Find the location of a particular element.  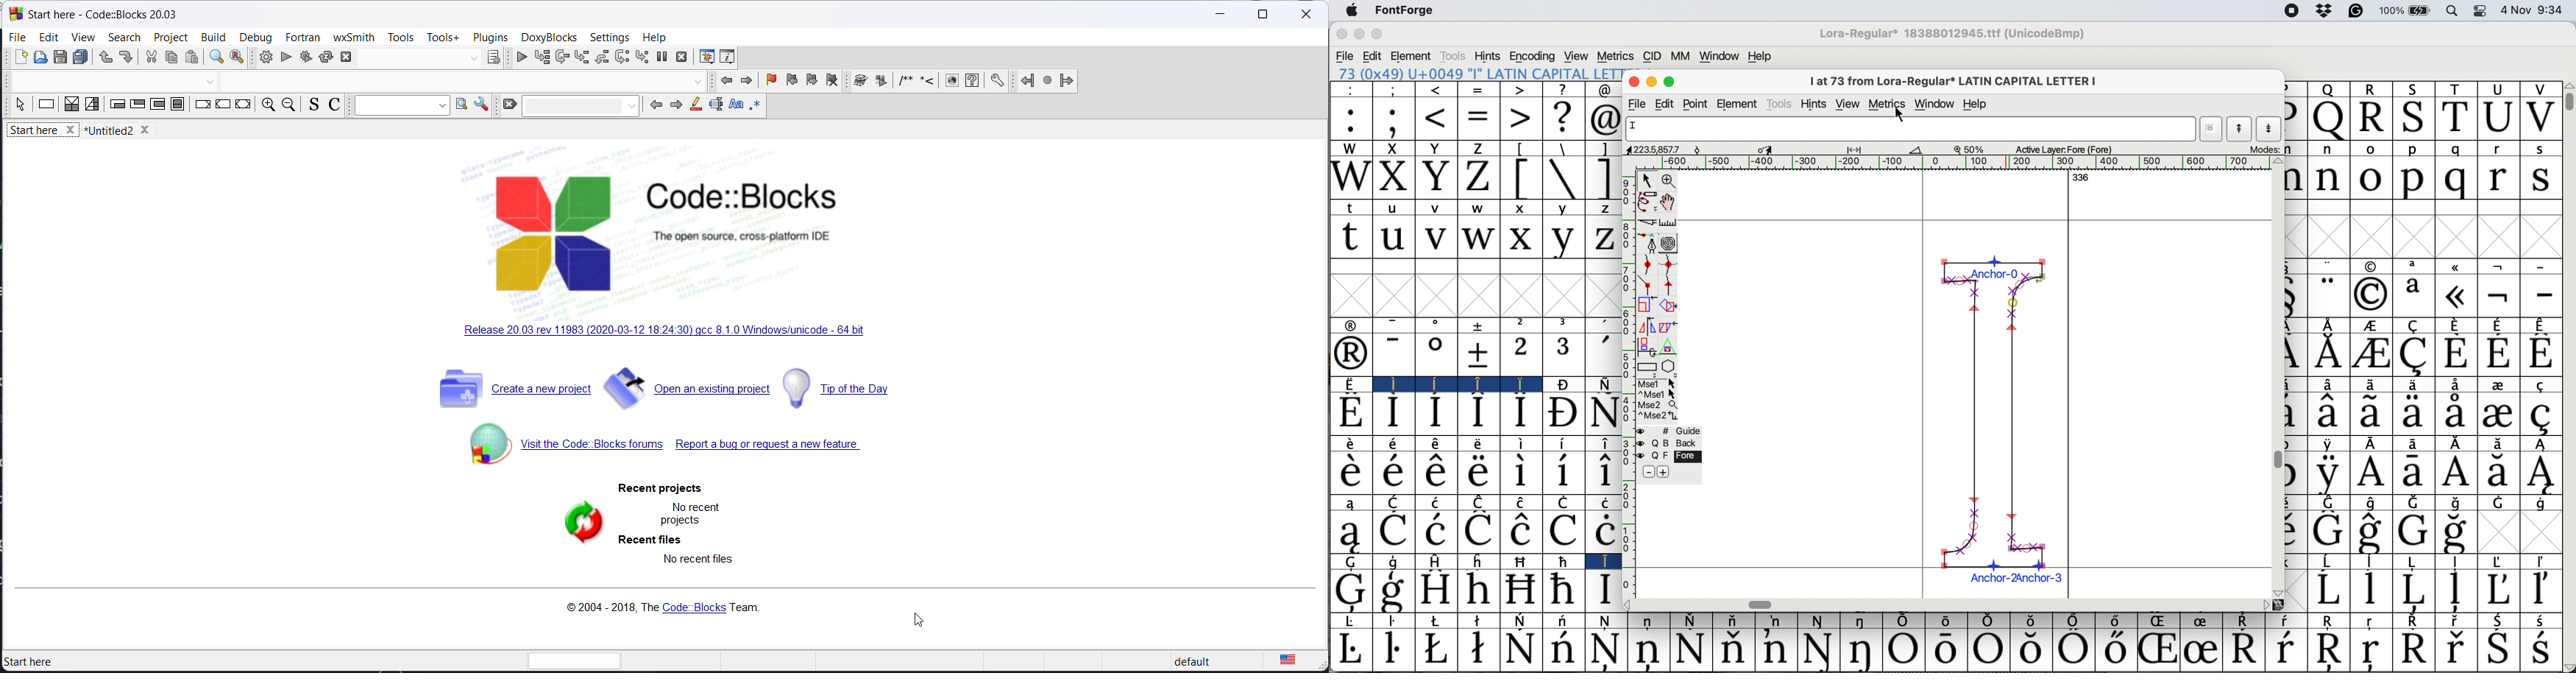

 is located at coordinates (2278, 162).